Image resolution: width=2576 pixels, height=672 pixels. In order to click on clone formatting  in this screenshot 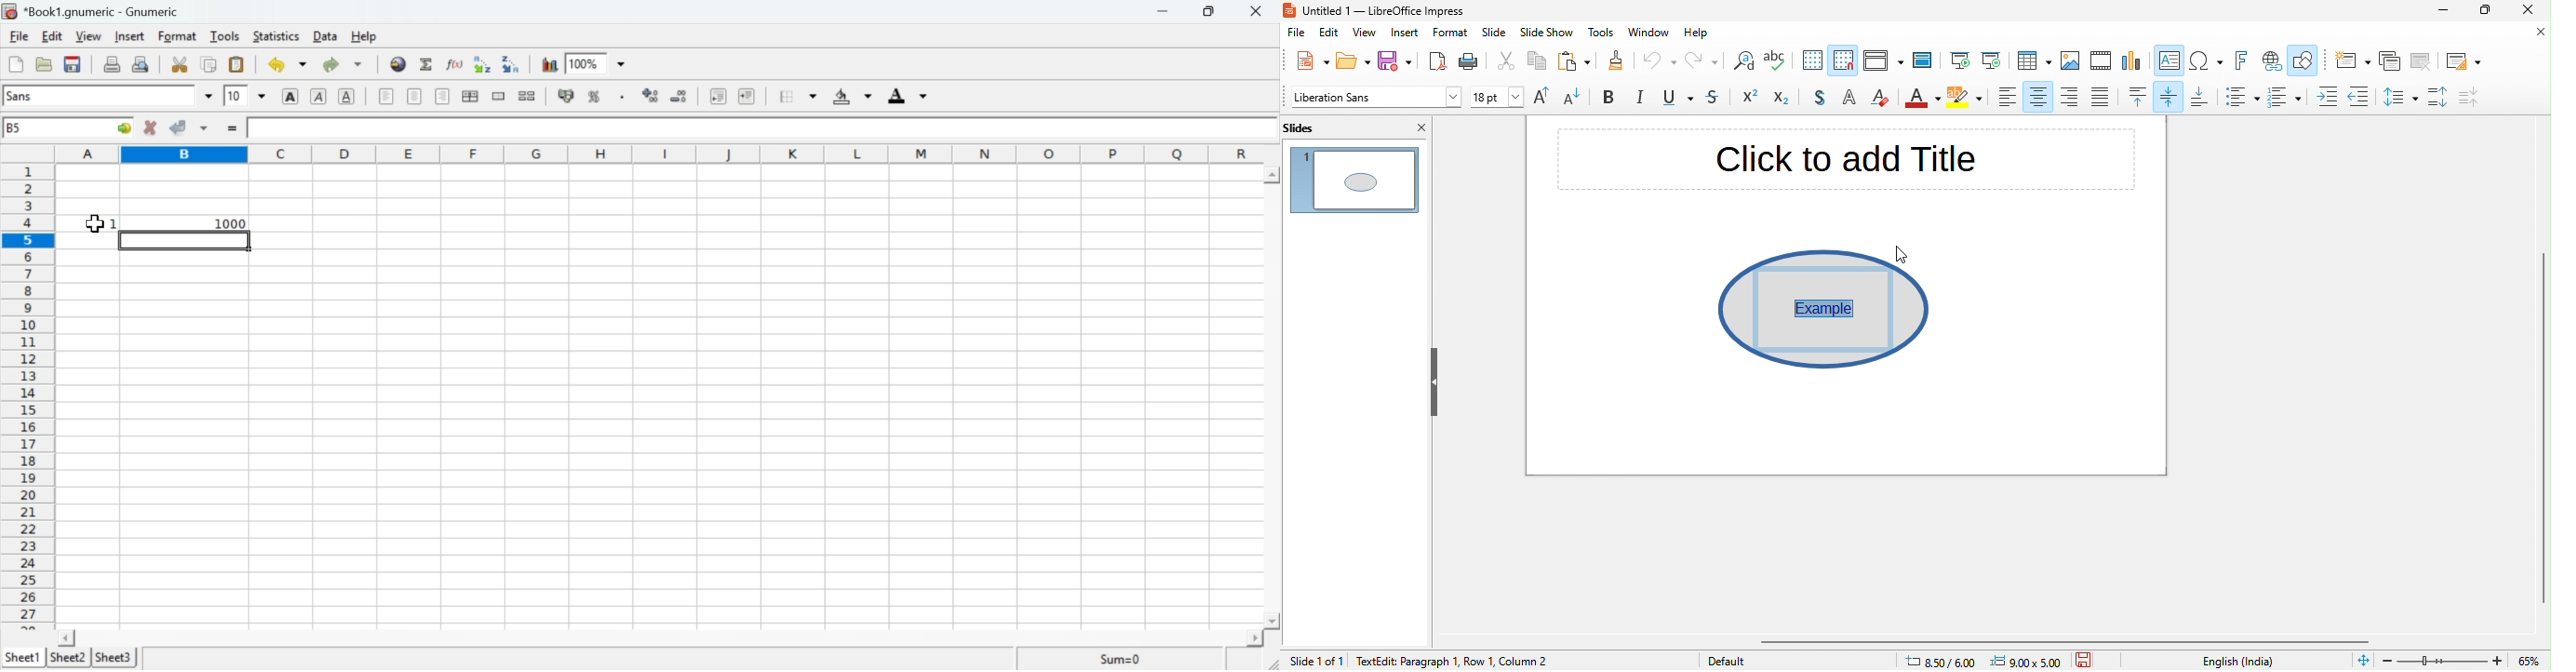, I will do `click(1614, 62)`.